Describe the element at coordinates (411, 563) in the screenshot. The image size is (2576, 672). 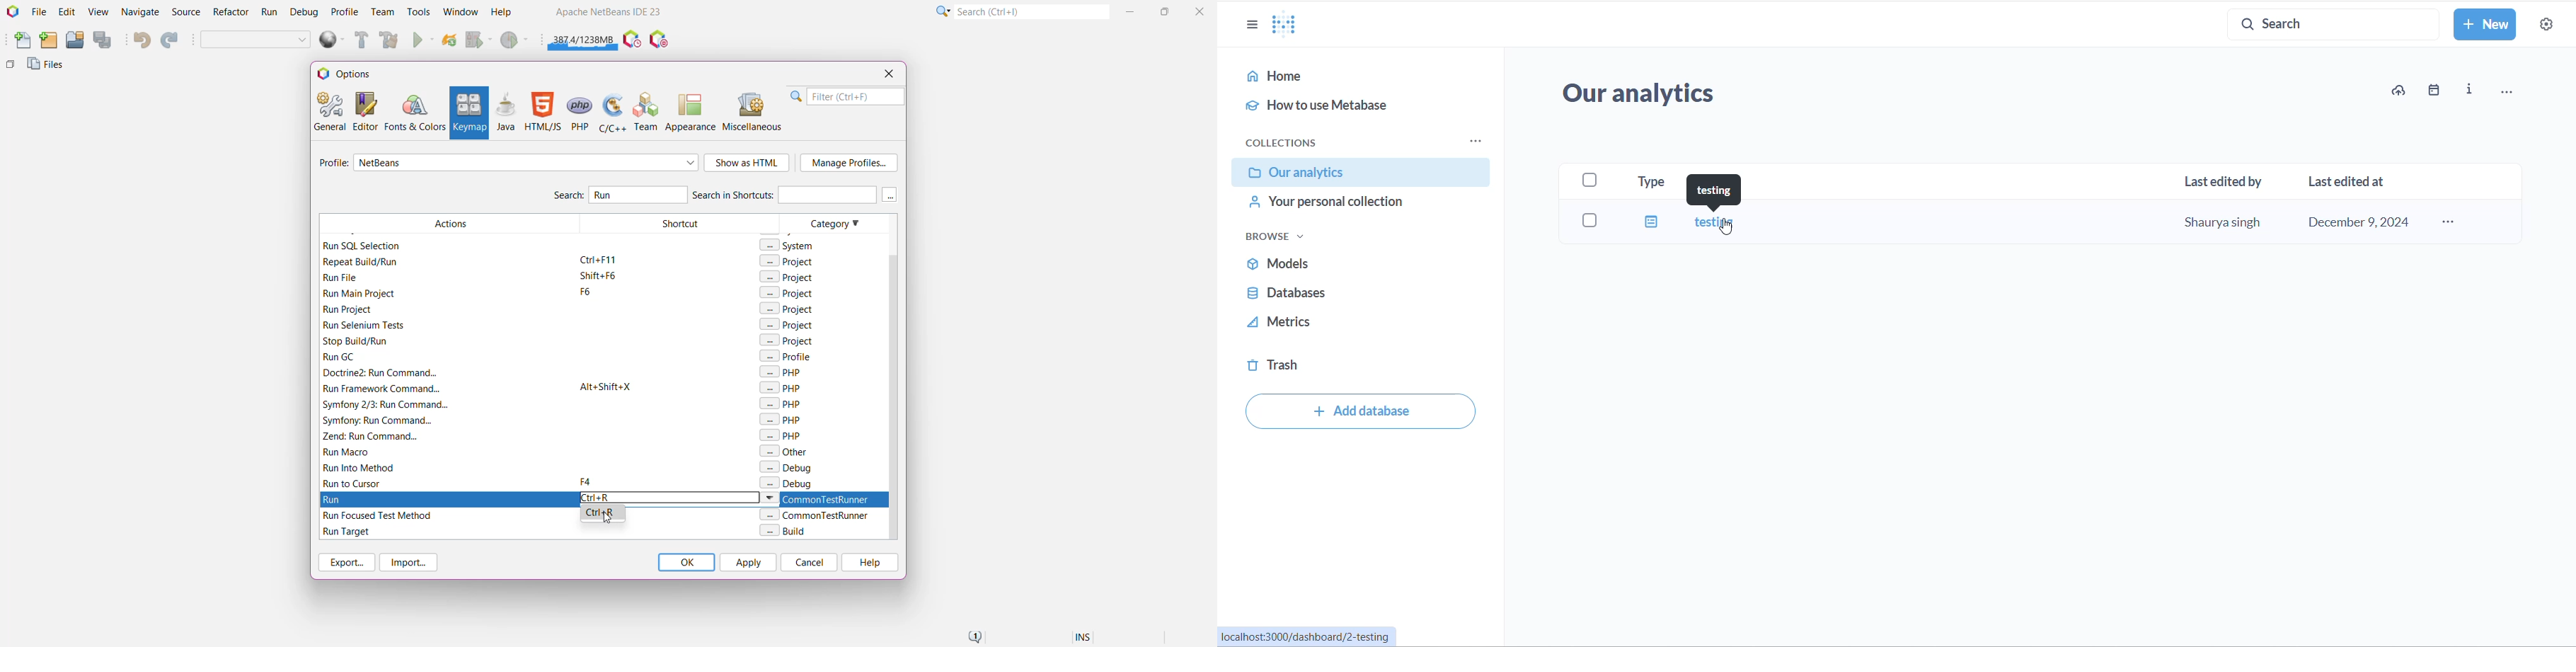
I see `Import` at that location.